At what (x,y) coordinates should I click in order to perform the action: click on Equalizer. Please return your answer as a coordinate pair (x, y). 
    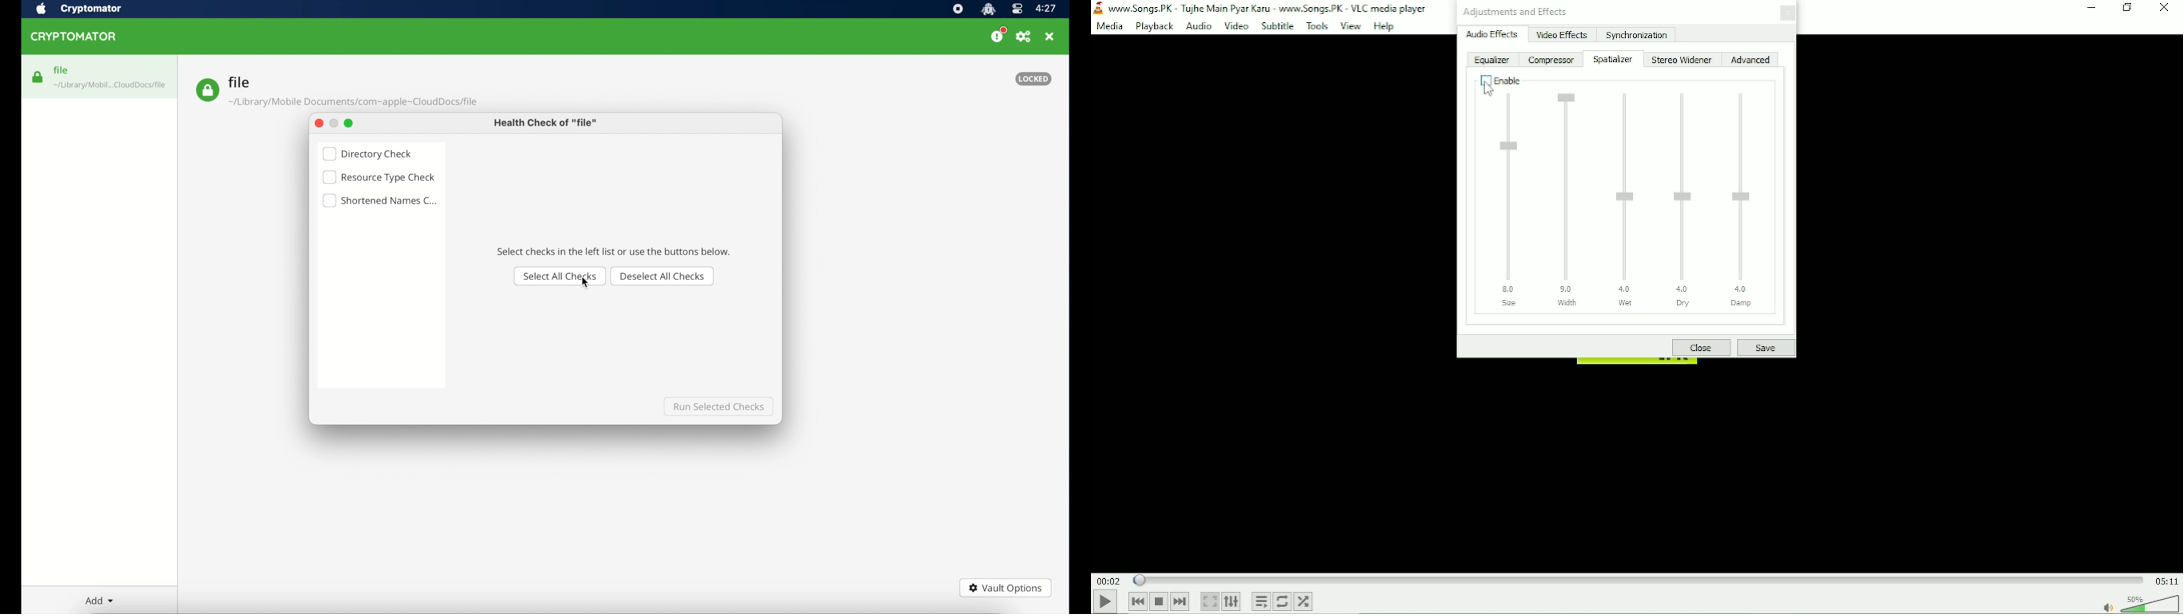
    Looking at the image, I should click on (1491, 61).